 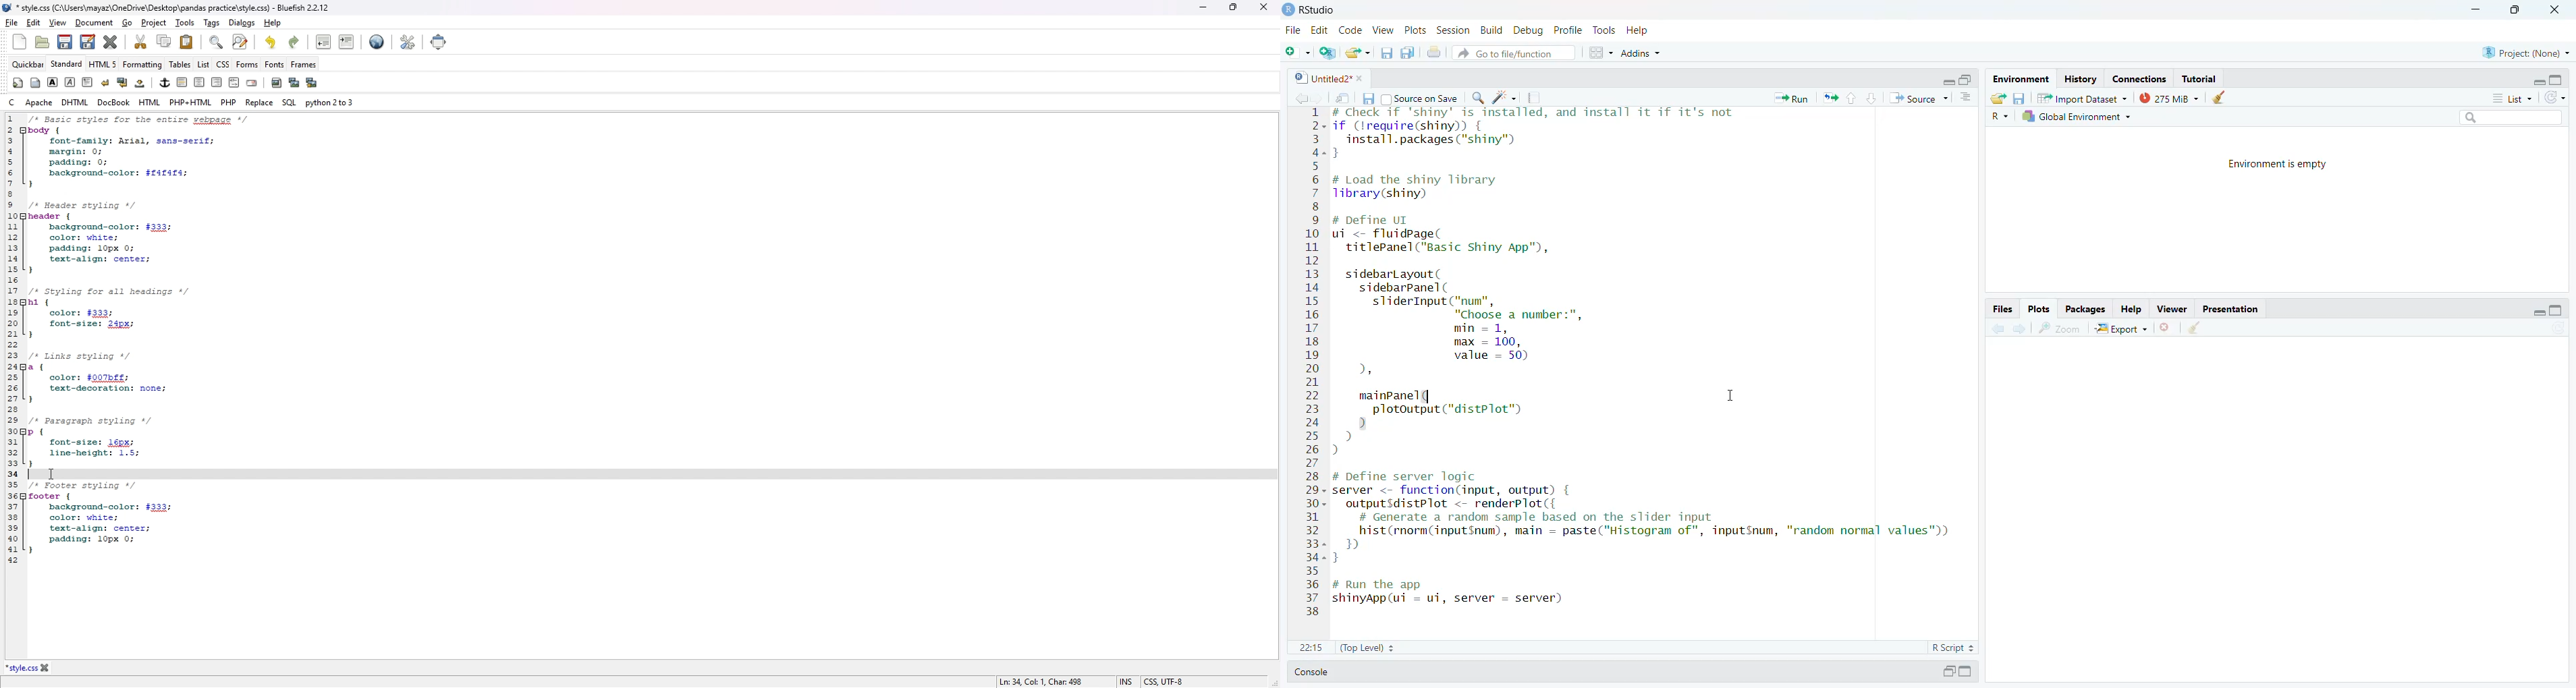 I want to click on open file, so click(x=1359, y=53).